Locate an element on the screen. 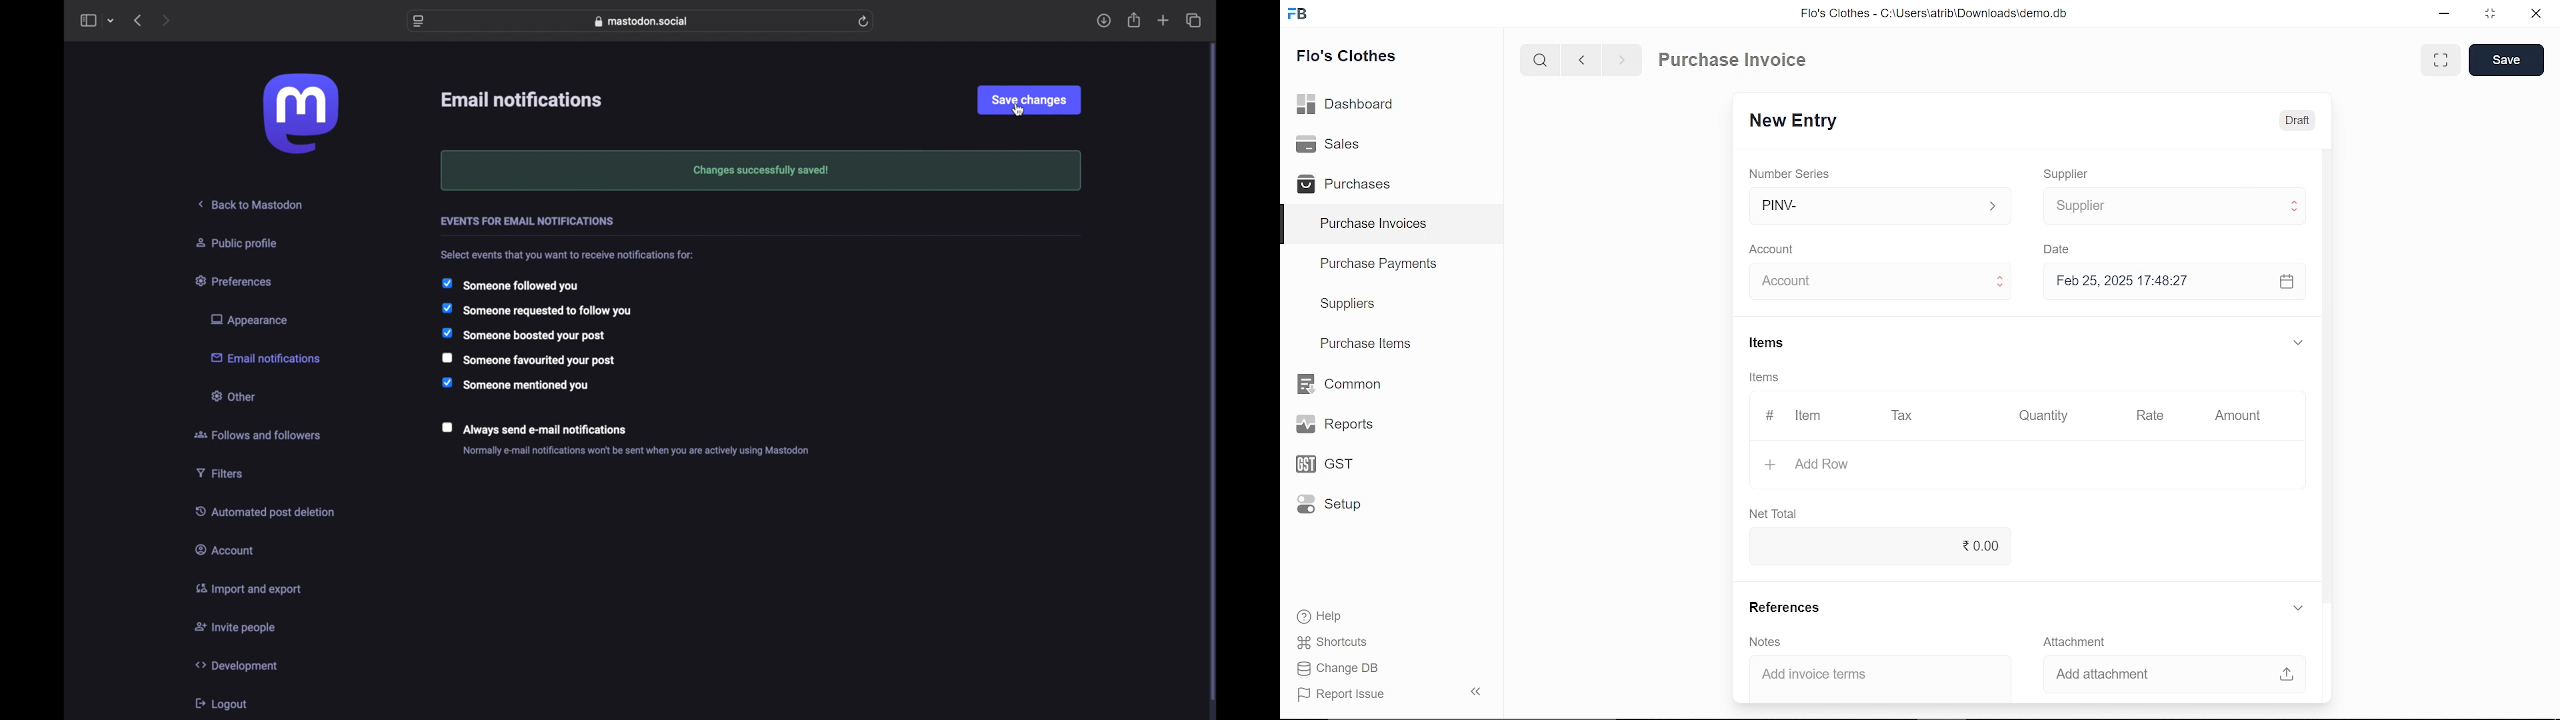 The width and height of the screenshot is (2576, 728). Suppliers is located at coordinates (1348, 304).